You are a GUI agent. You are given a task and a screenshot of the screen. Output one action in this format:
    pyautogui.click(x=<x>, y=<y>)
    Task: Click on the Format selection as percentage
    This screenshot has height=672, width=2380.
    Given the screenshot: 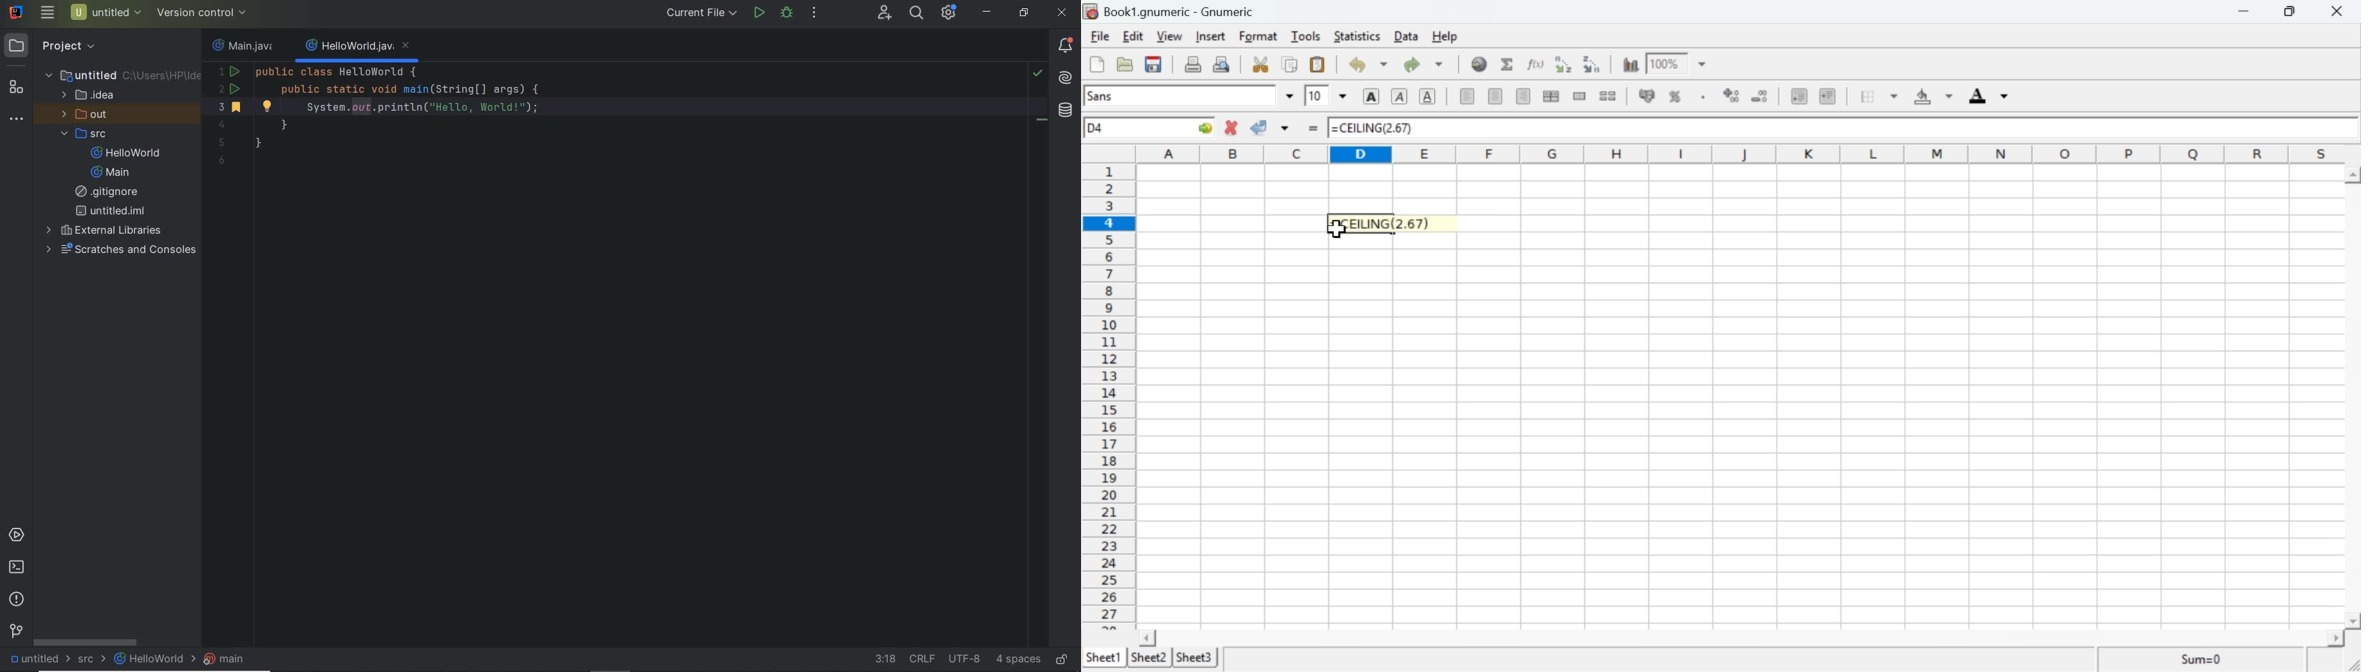 What is the action you would take?
    pyautogui.click(x=1675, y=99)
    